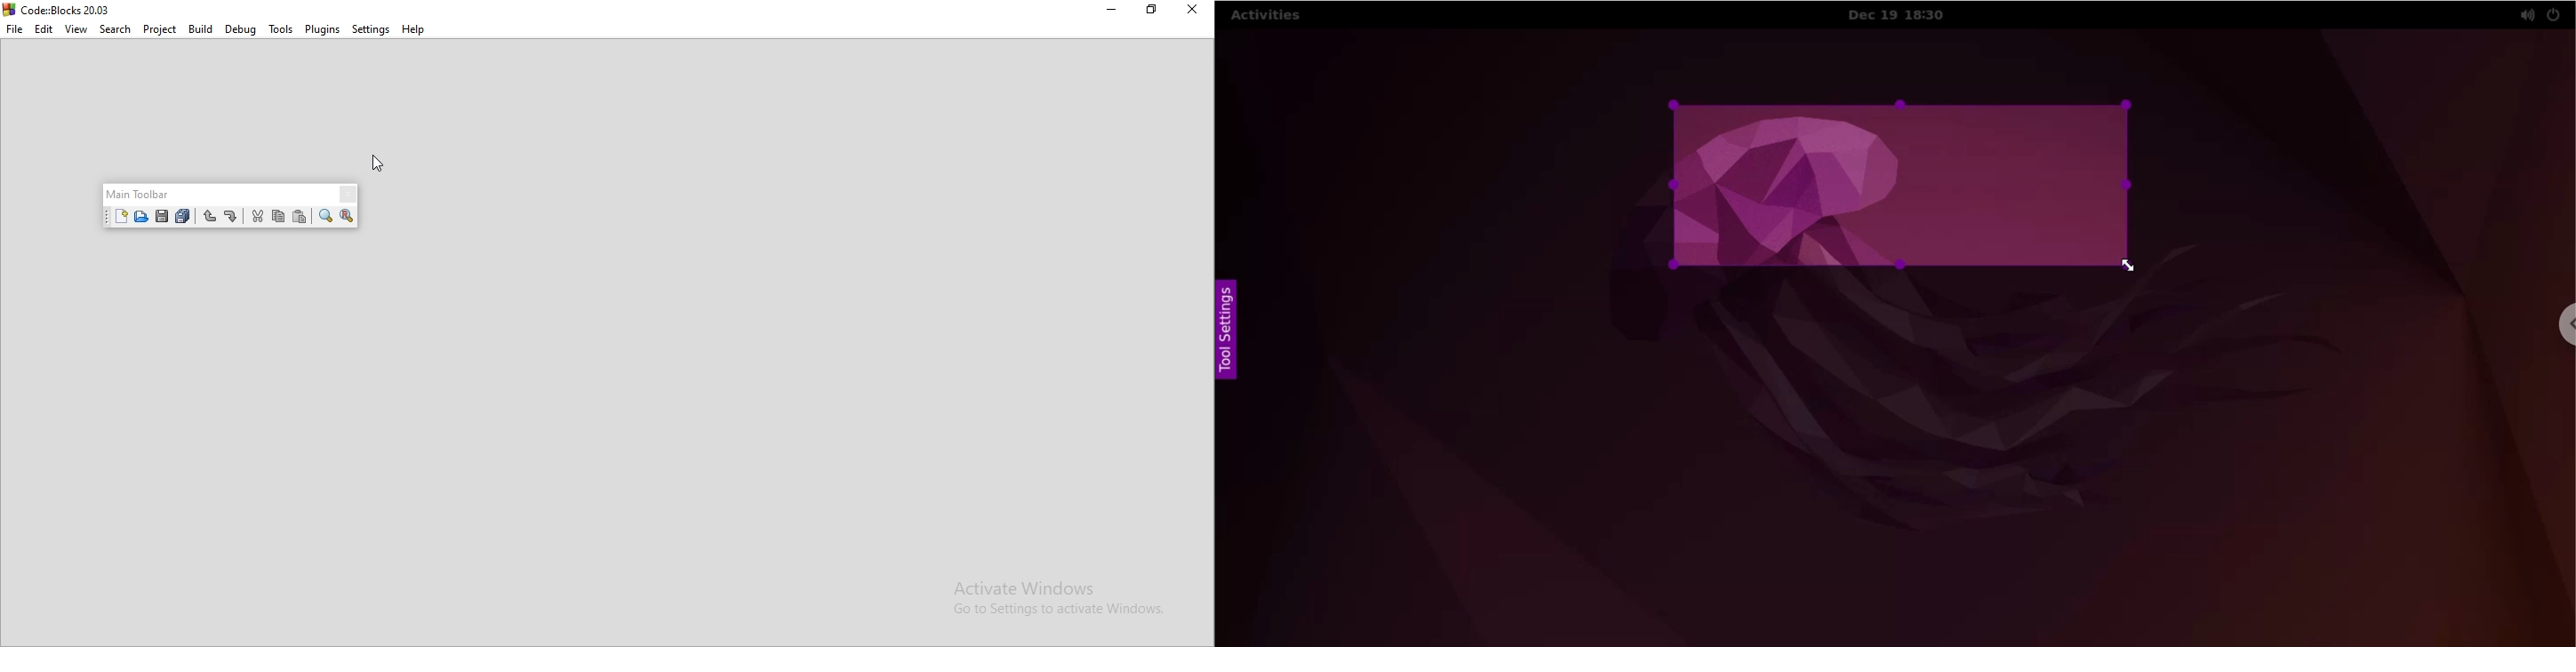 The width and height of the screenshot is (2576, 672). Describe the element at coordinates (414, 28) in the screenshot. I see `Help` at that location.